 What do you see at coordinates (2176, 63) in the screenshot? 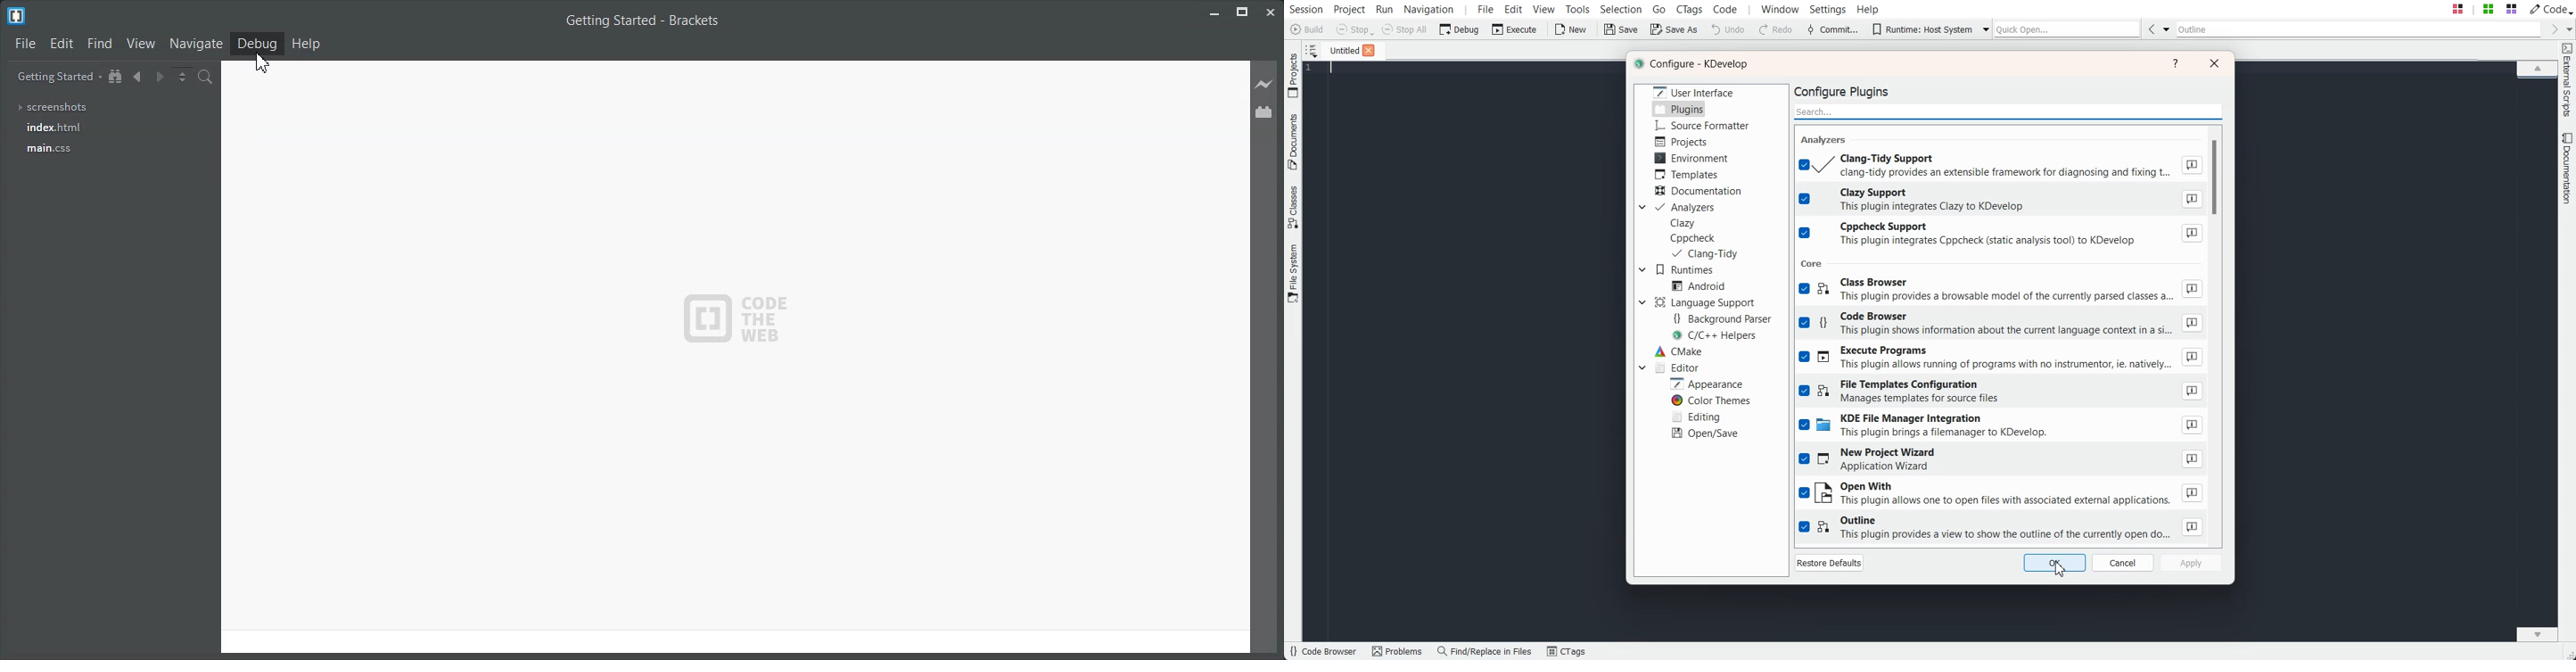
I see `Help` at bounding box center [2176, 63].